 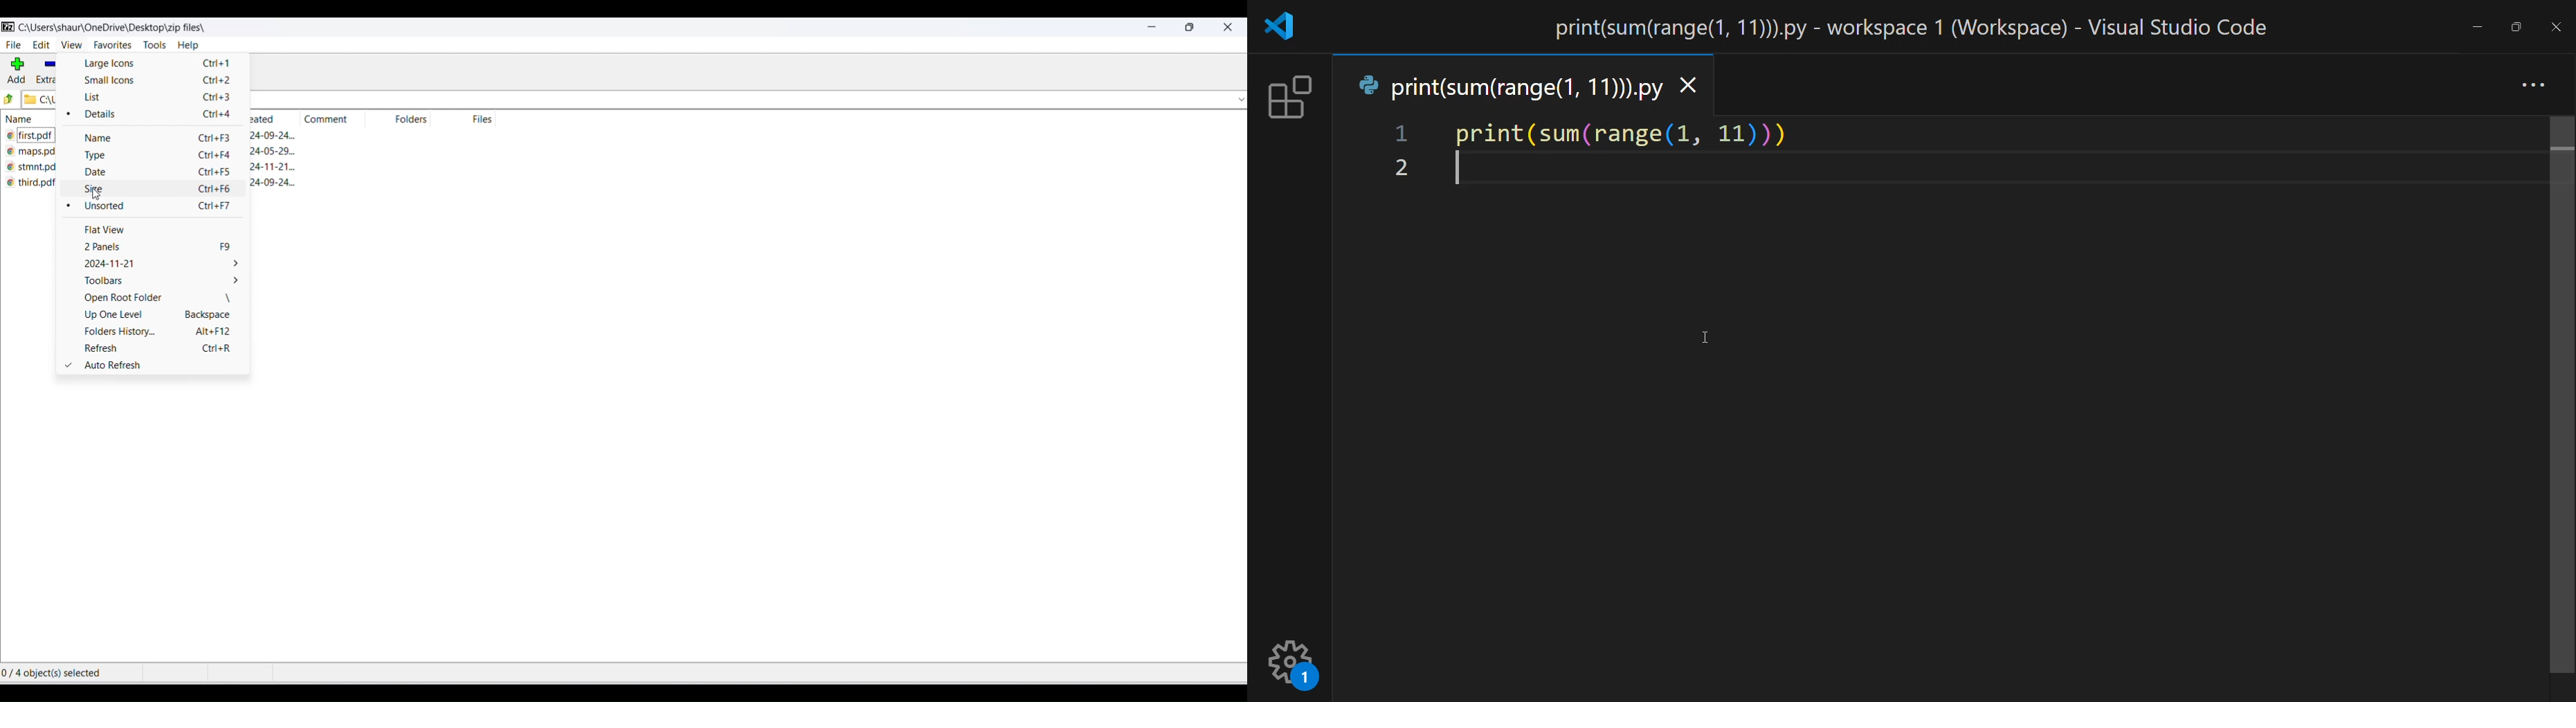 I want to click on size, so click(x=161, y=192).